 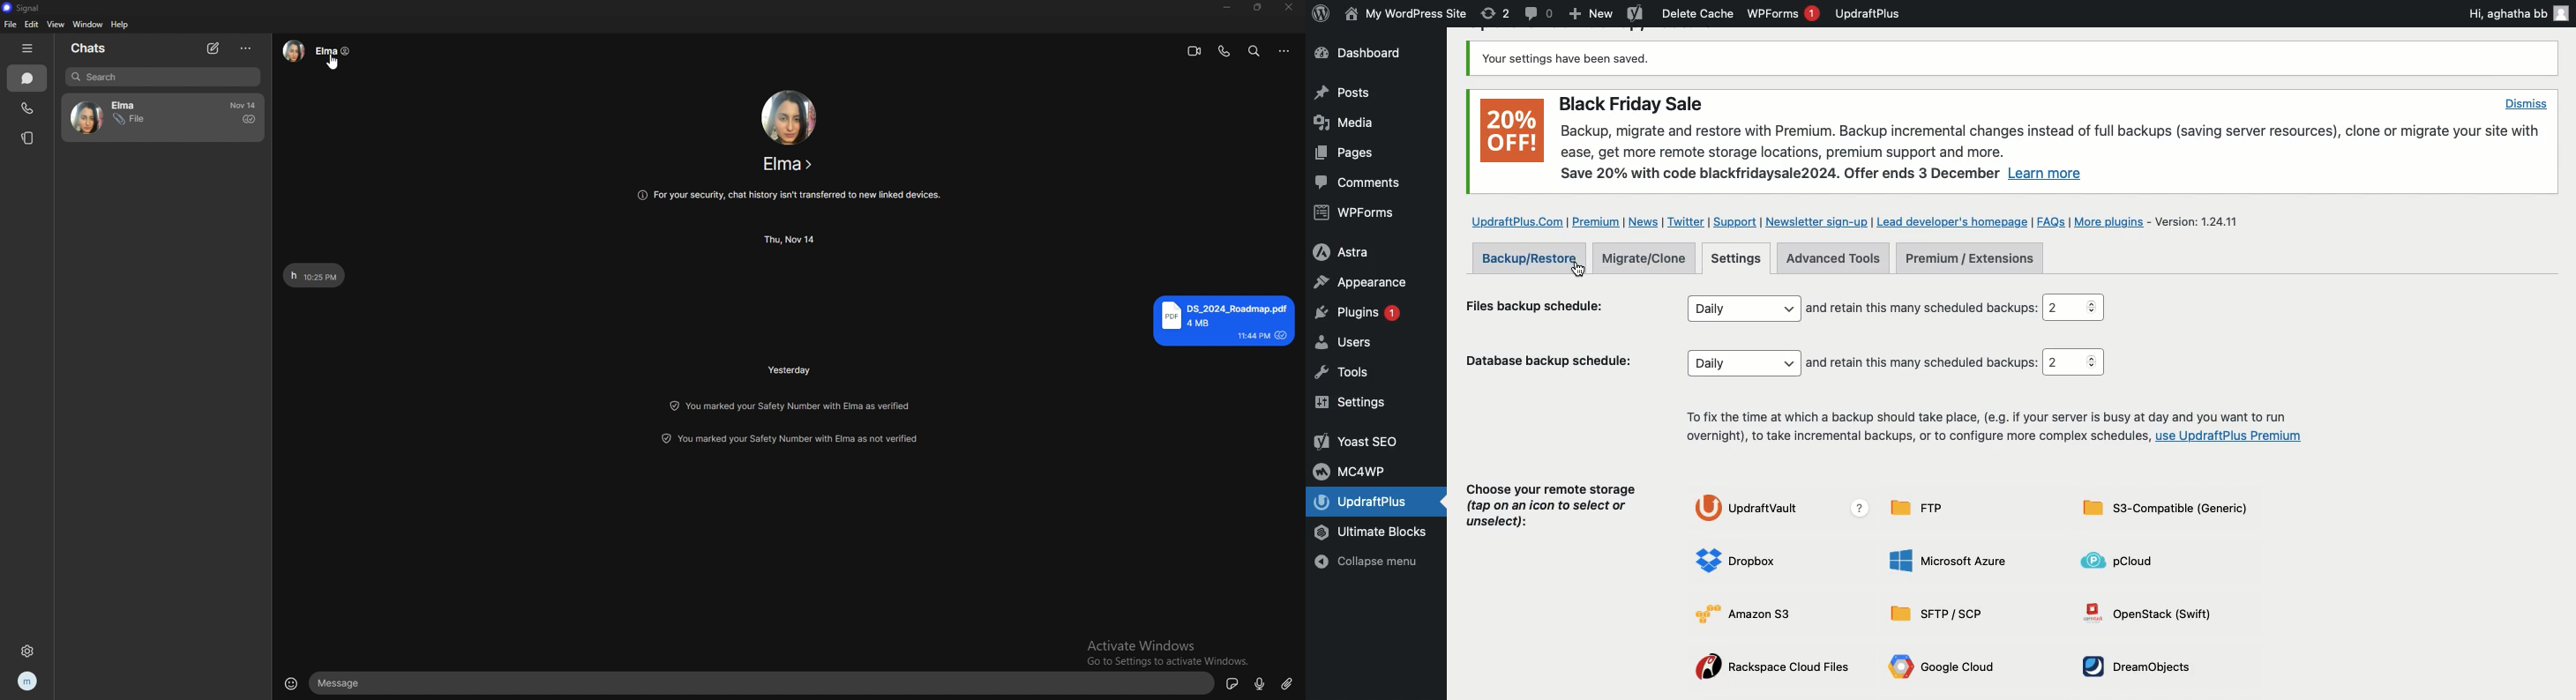 I want to click on emoji, so click(x=291, y=682).